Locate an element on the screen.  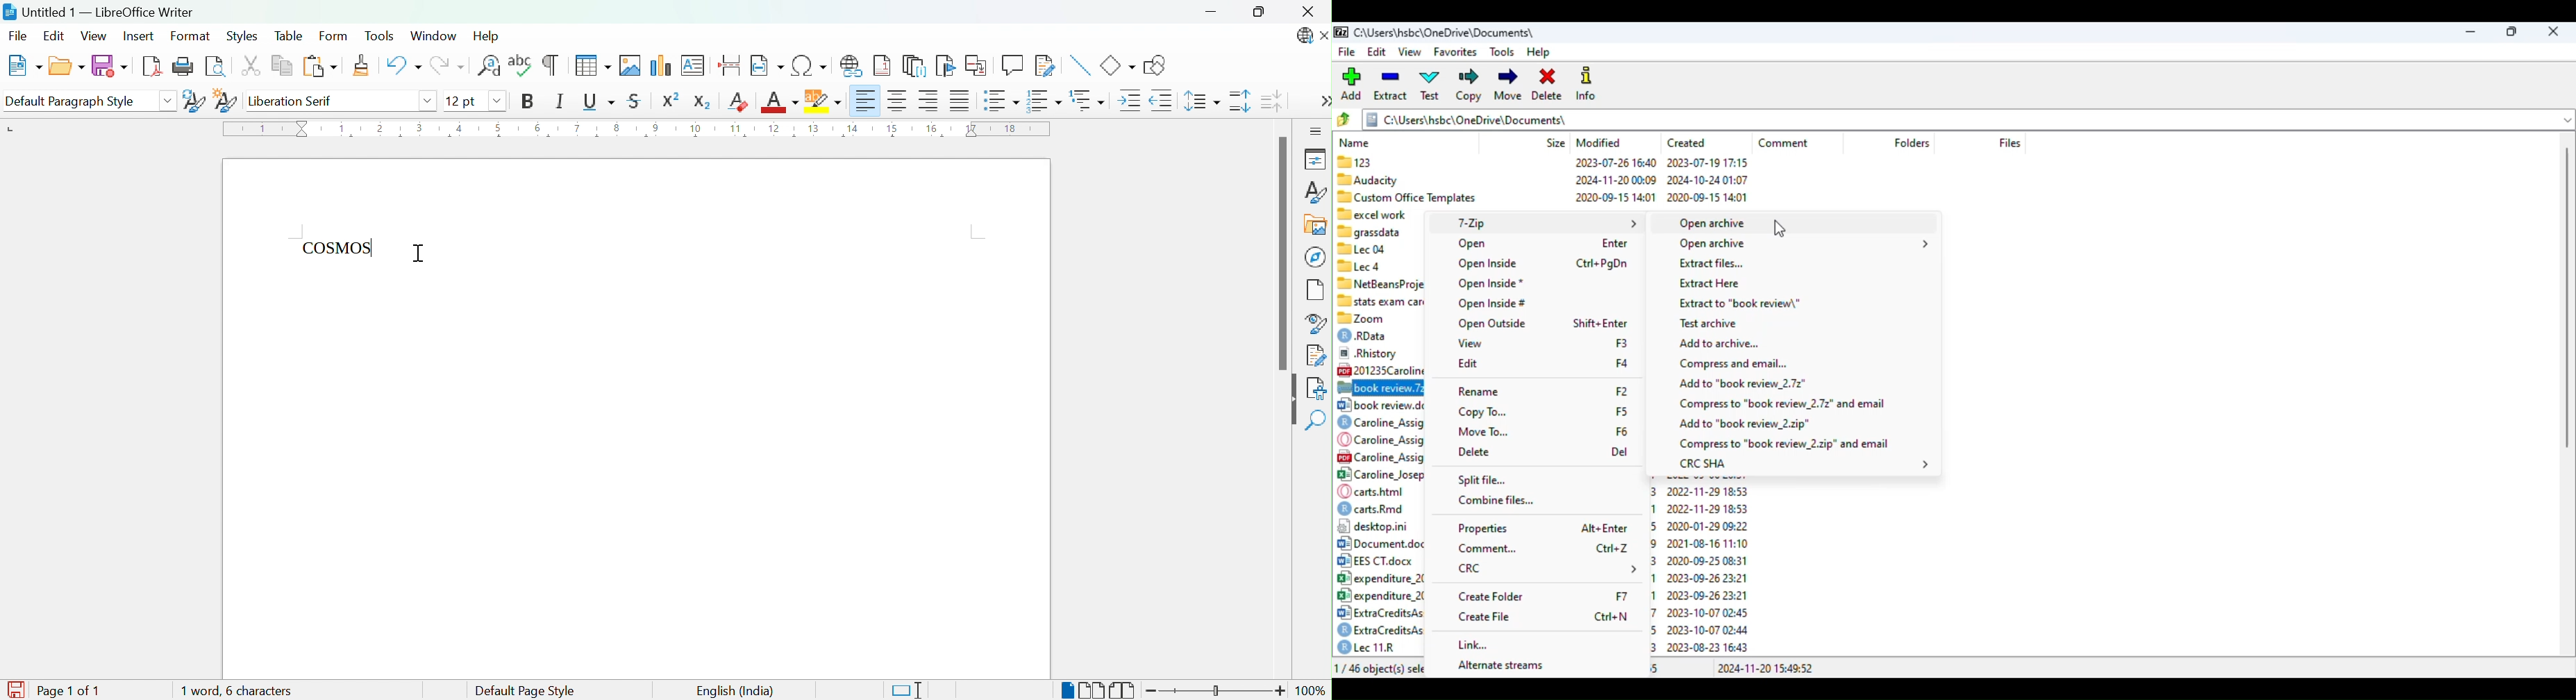
info is located at coordinates (1585, 82).